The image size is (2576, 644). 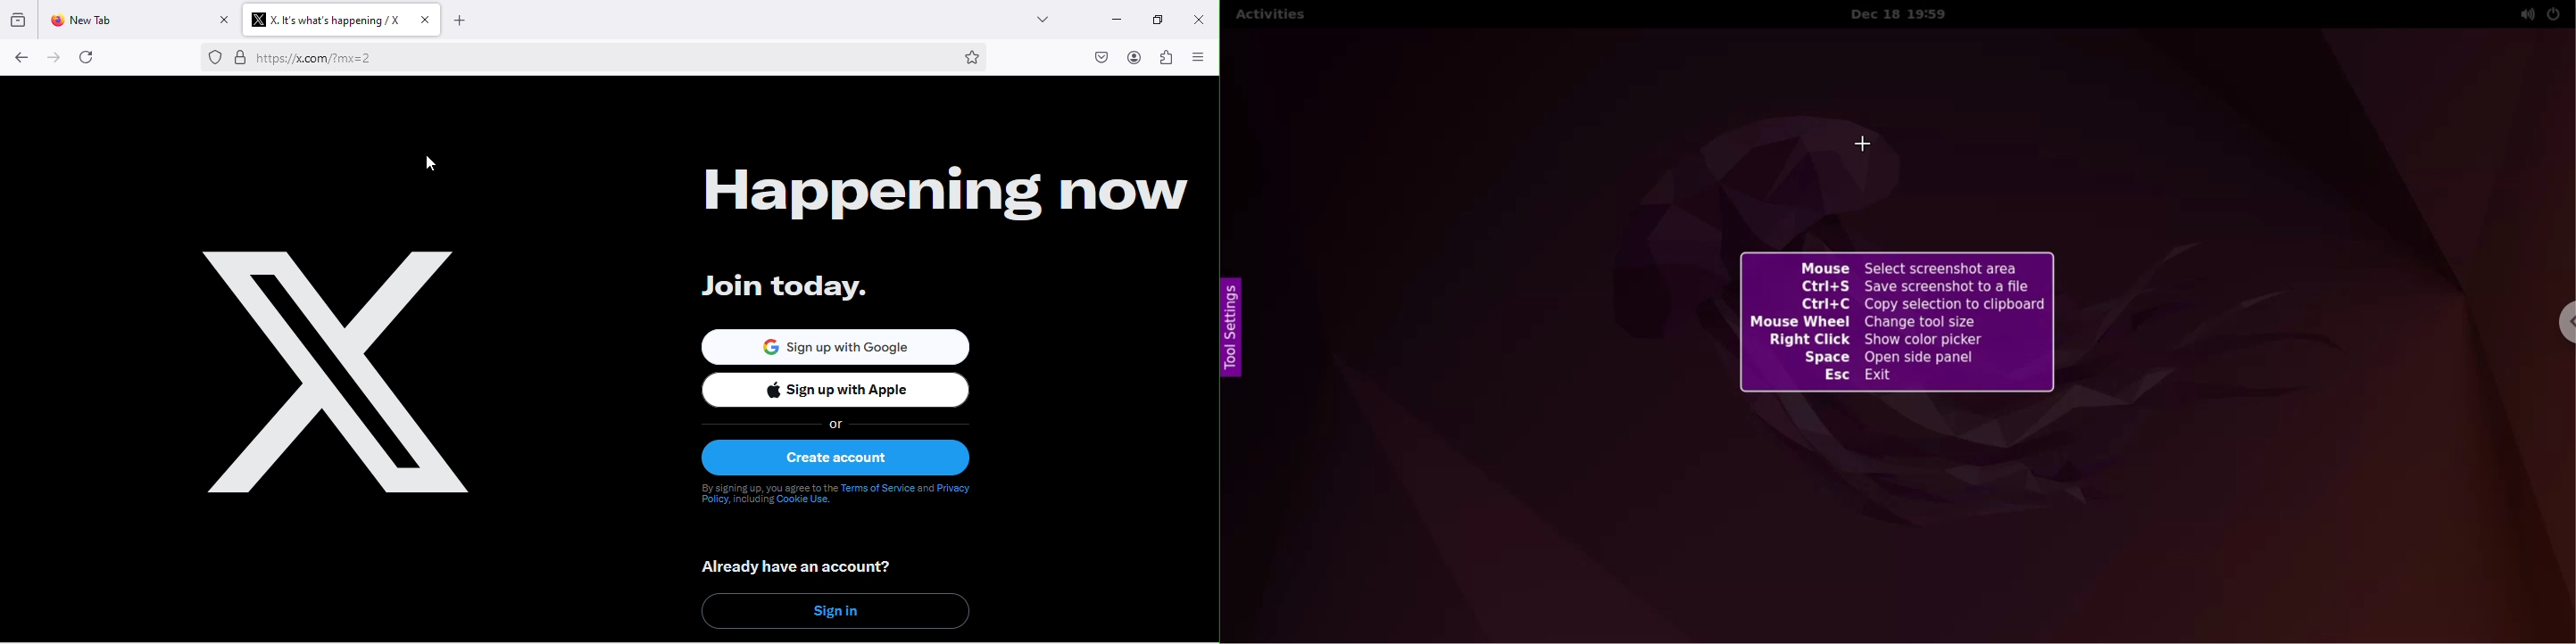 I want to click on happening now logo, so click(x=341, y=374).